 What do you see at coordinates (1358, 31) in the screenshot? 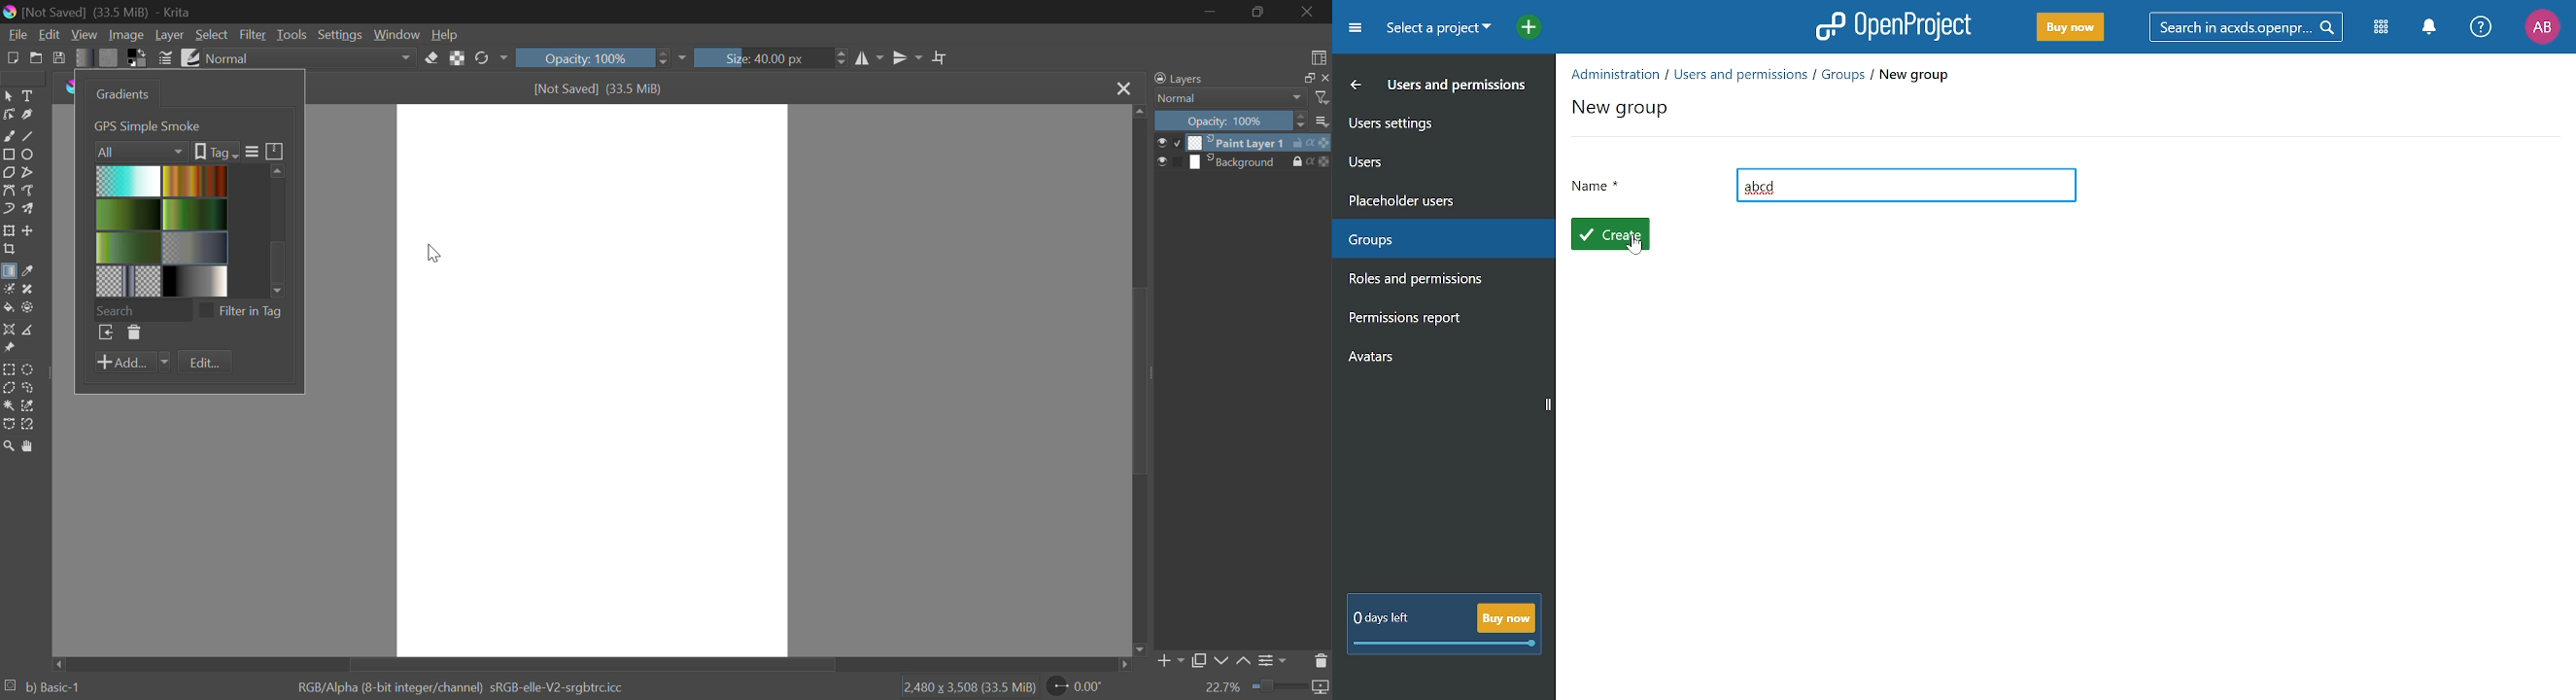
I see `Open Menu` at bounding box center [1358, 31].